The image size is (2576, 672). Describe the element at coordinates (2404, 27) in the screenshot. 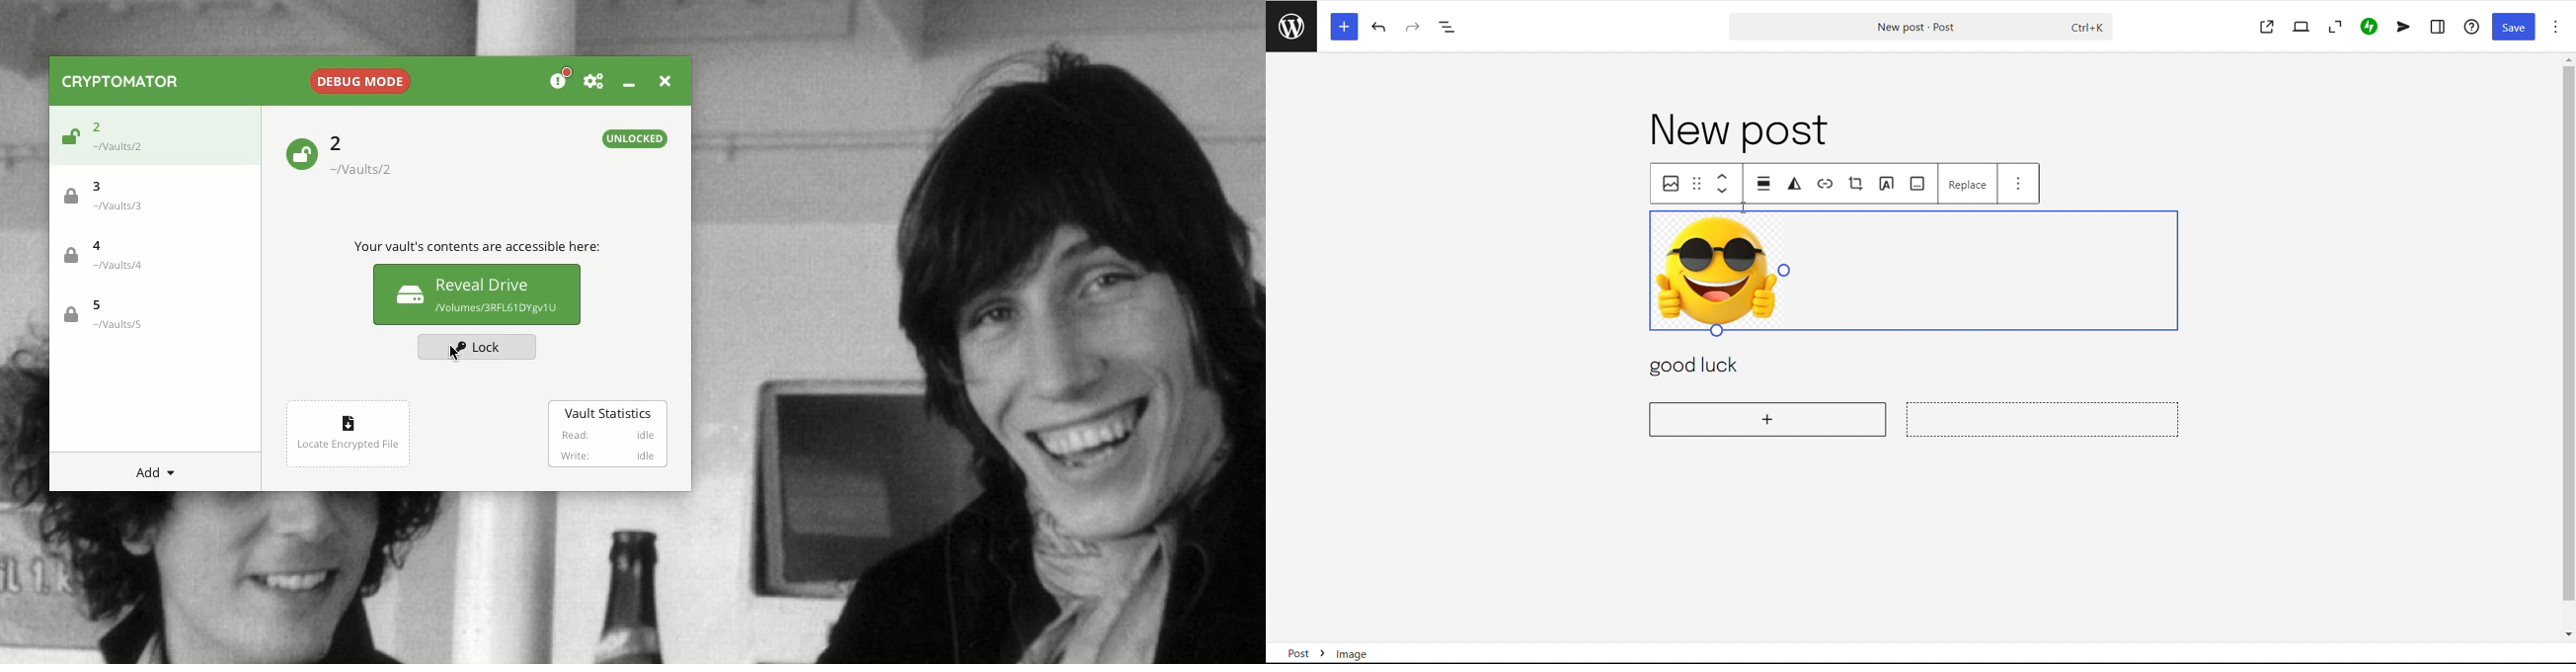

I see `newsletter` at that location.